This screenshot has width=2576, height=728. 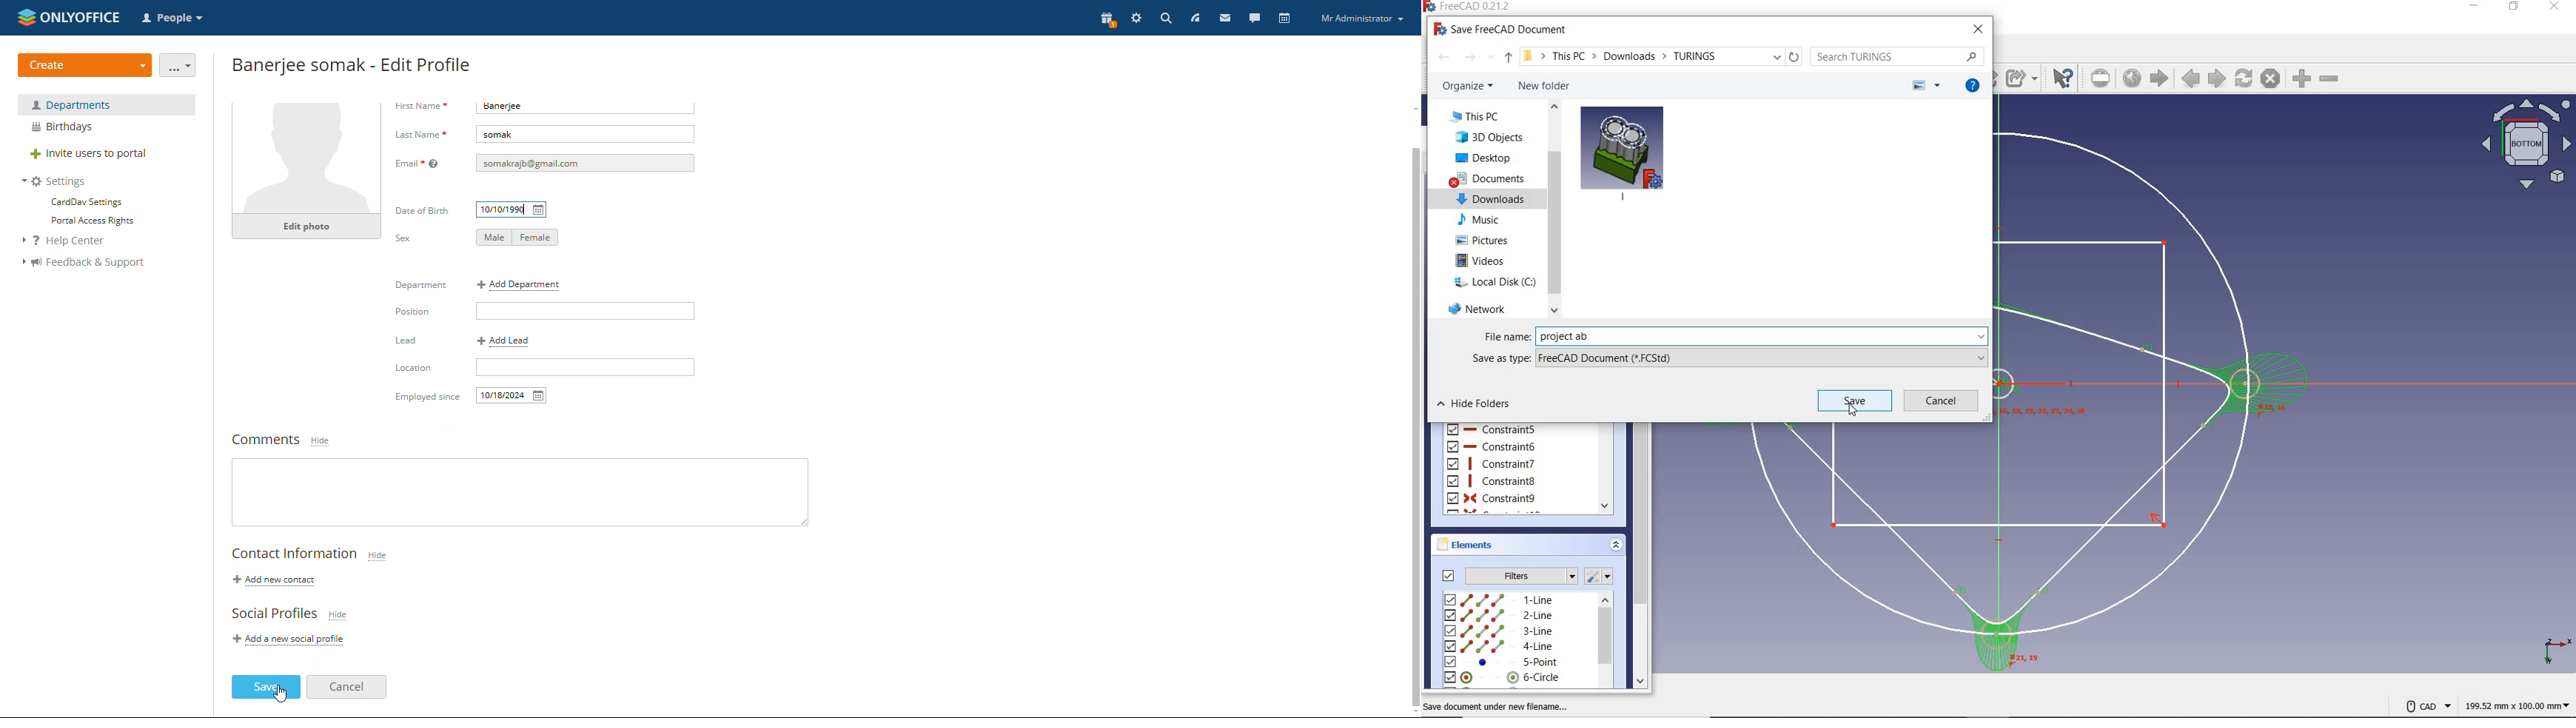 I want to click on zoomout, so click(x=2331, y=81).